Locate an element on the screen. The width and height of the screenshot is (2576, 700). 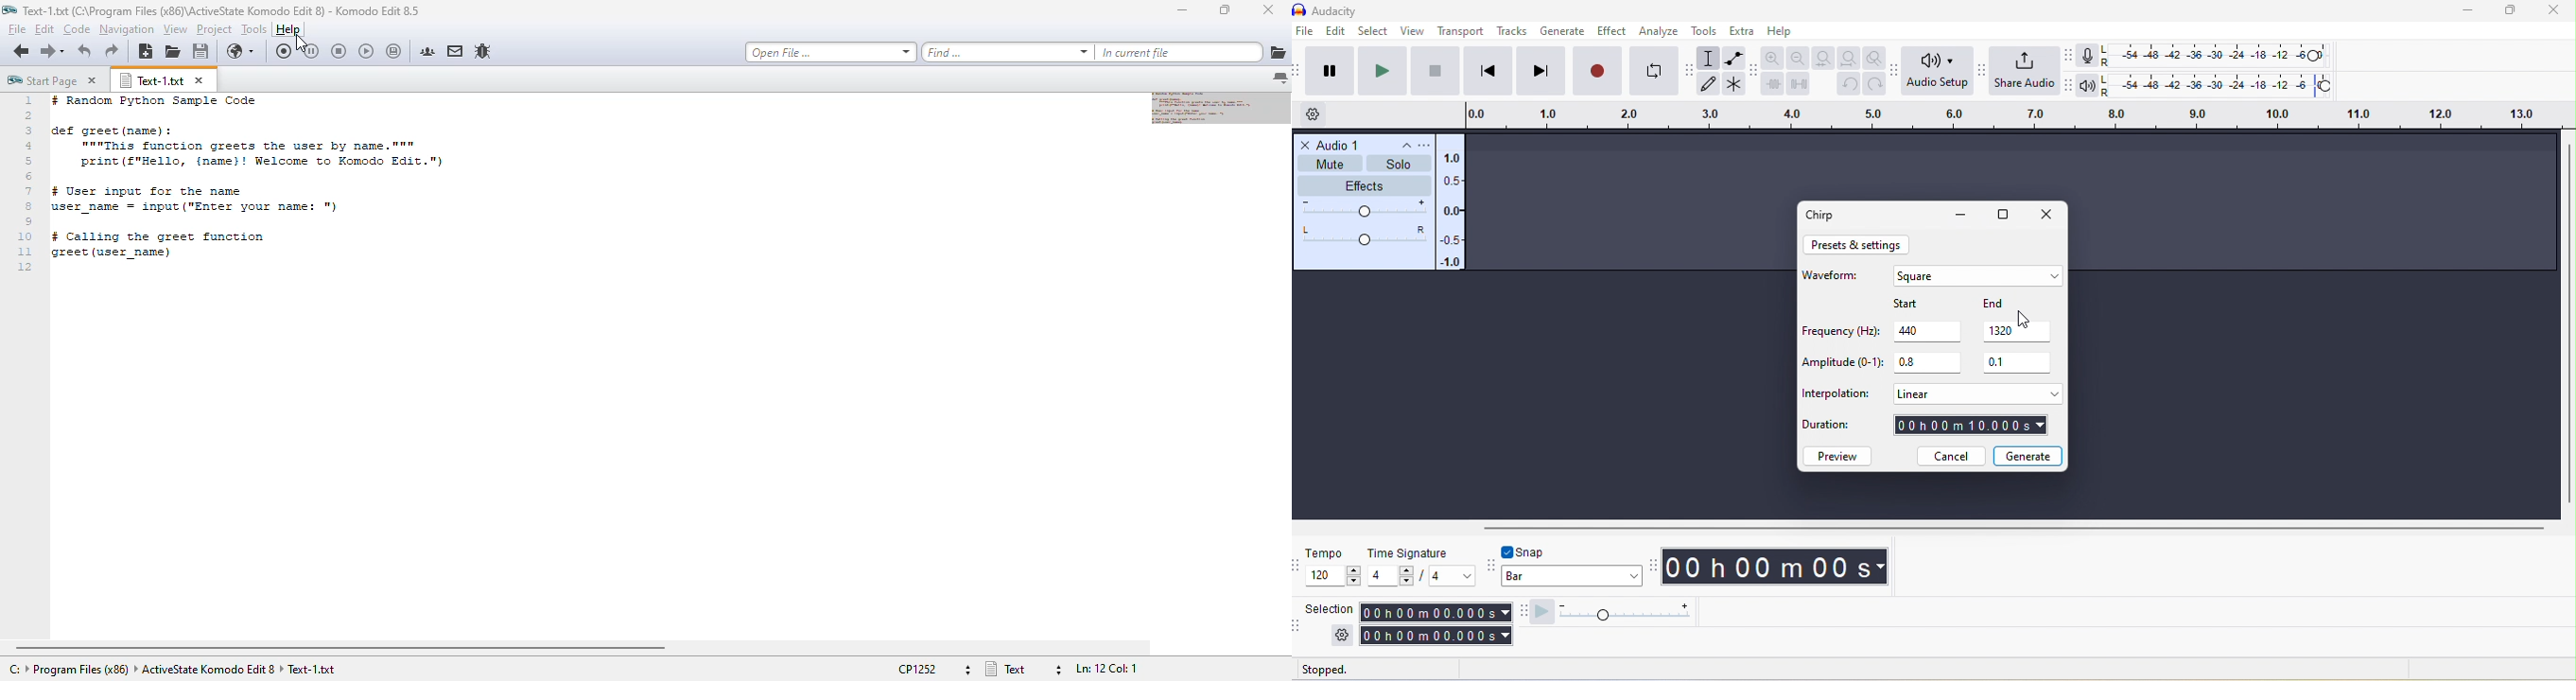
cursor is located at coordinates (2025, 320).